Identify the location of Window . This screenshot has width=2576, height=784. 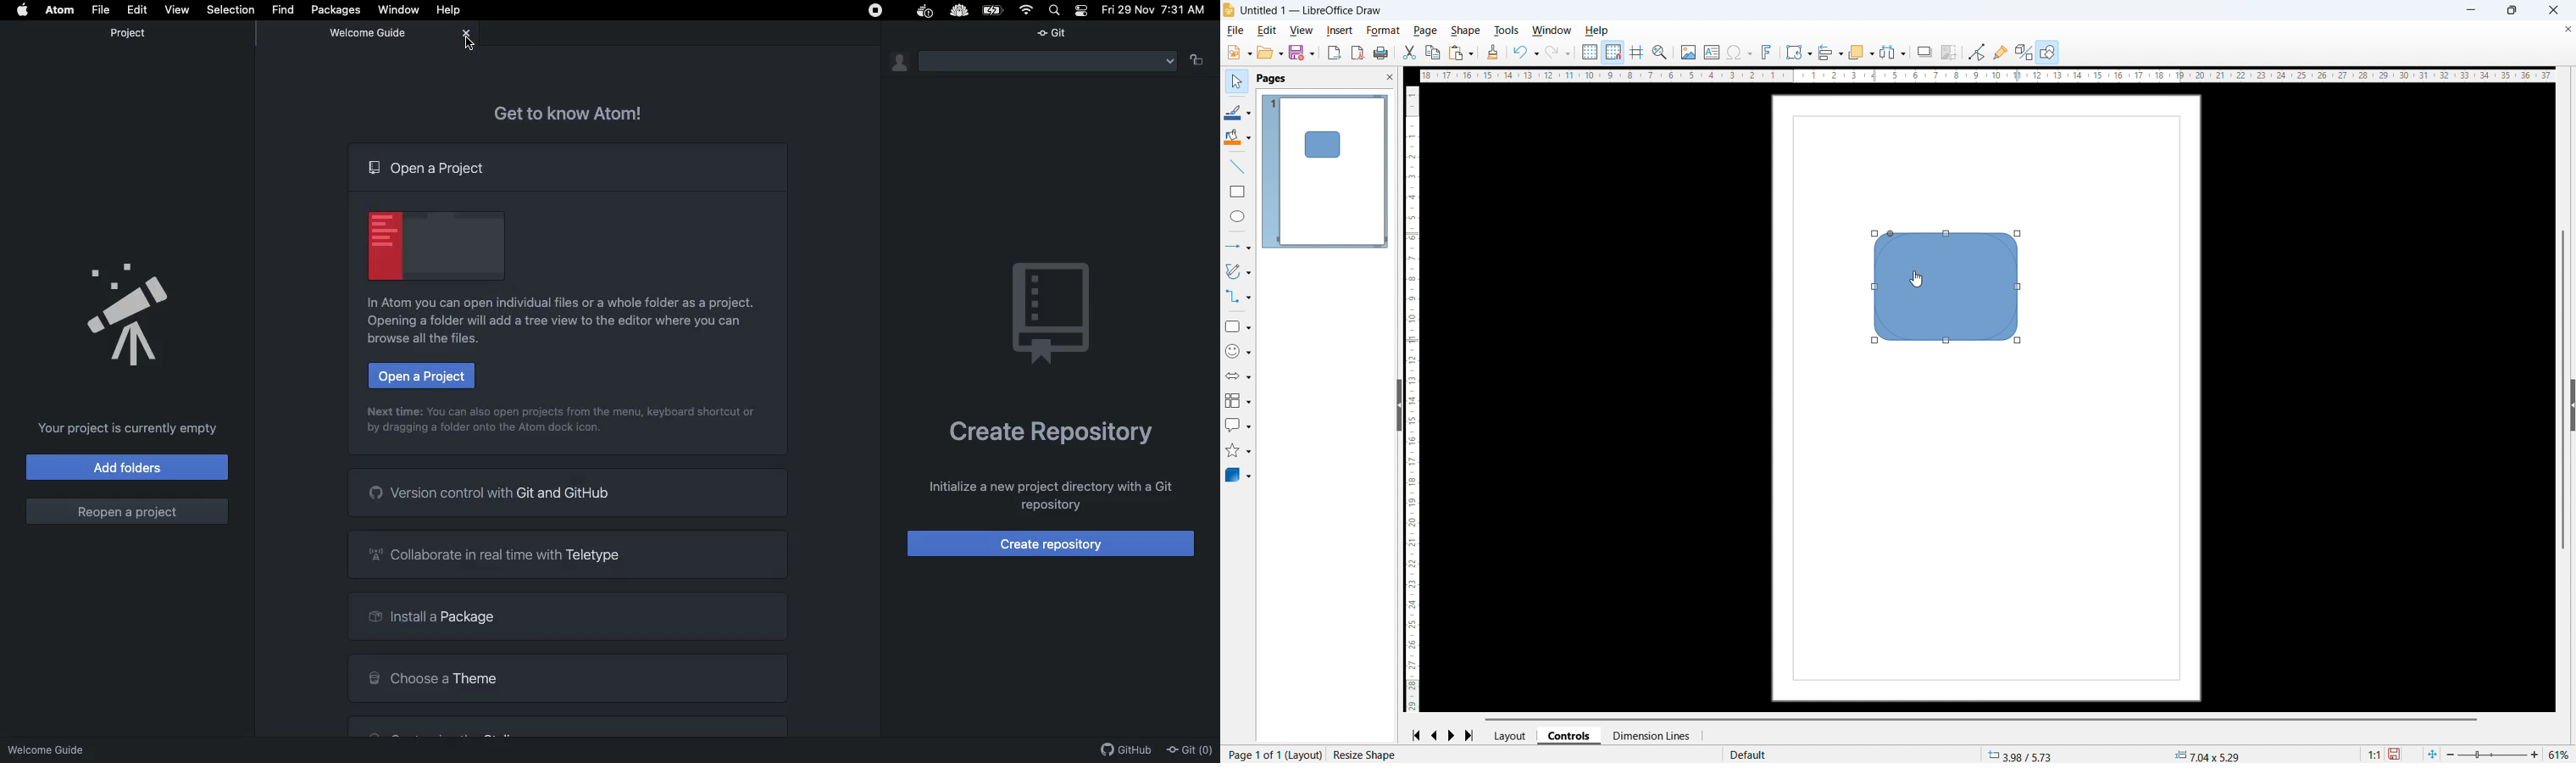
(1552, 30).